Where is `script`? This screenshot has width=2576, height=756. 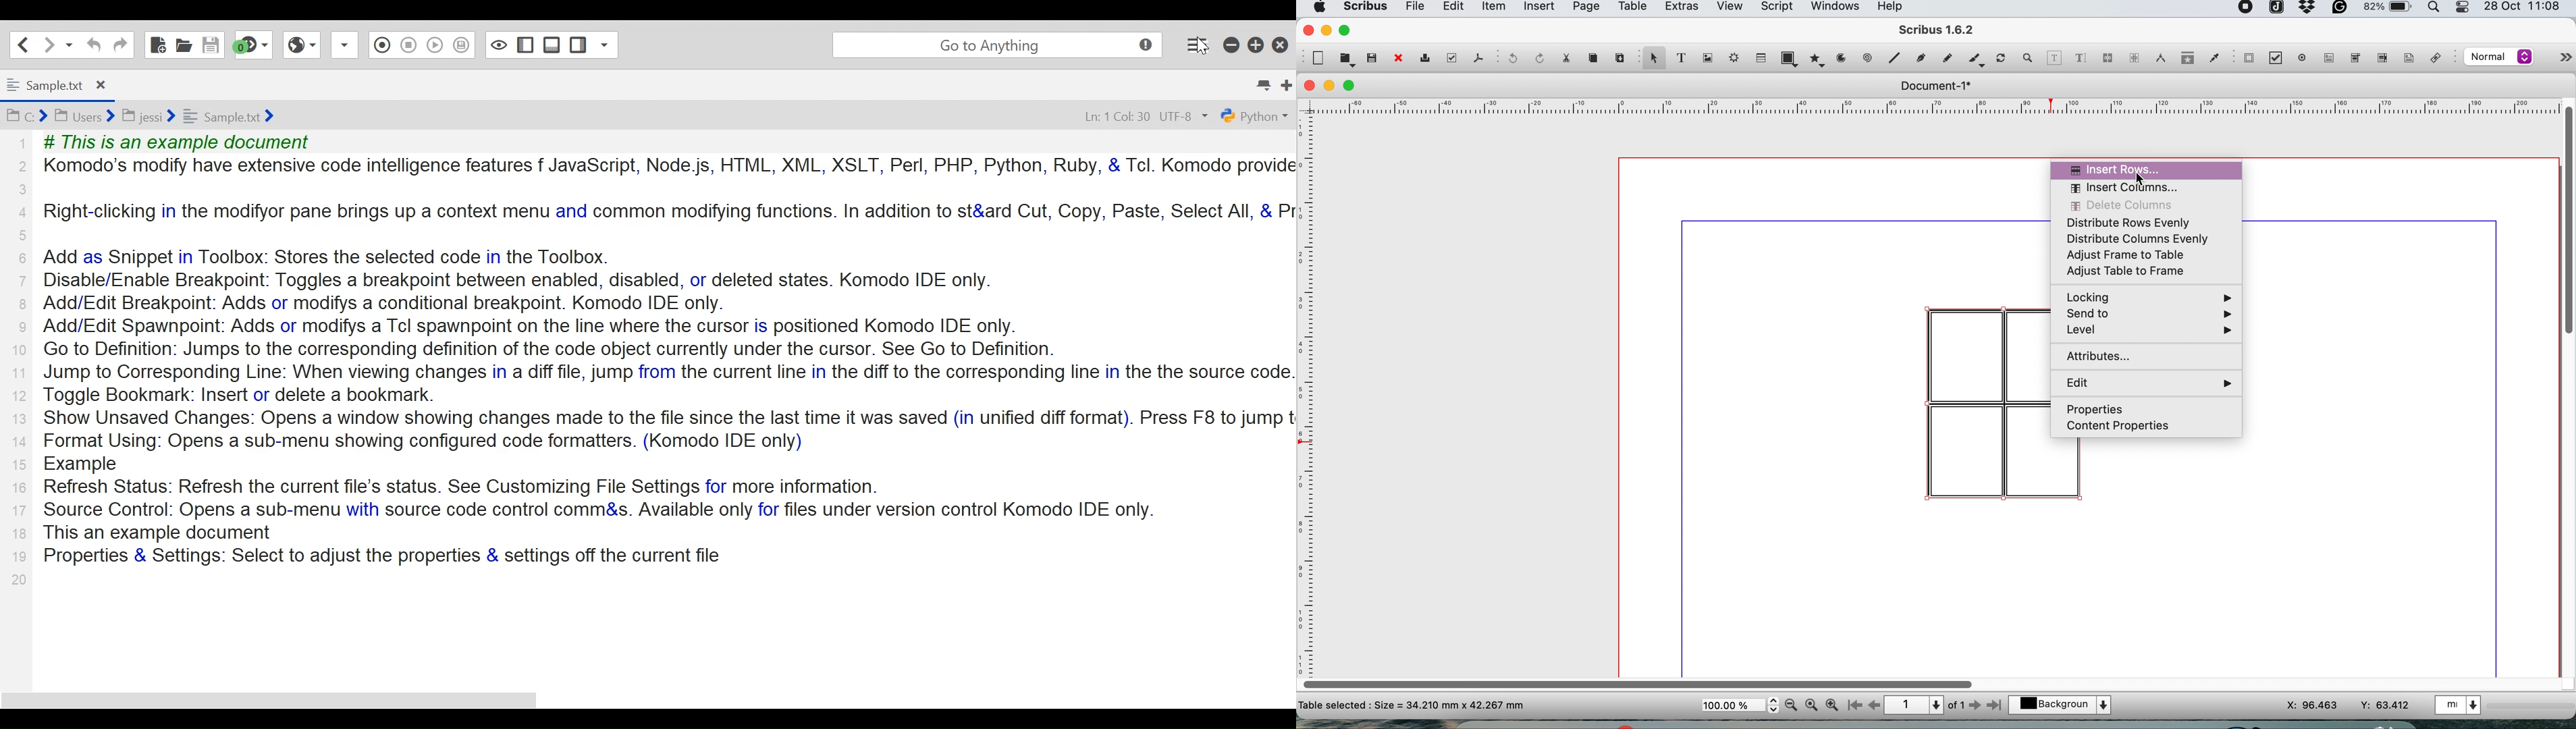
script is located at coordinates (1775, 8).